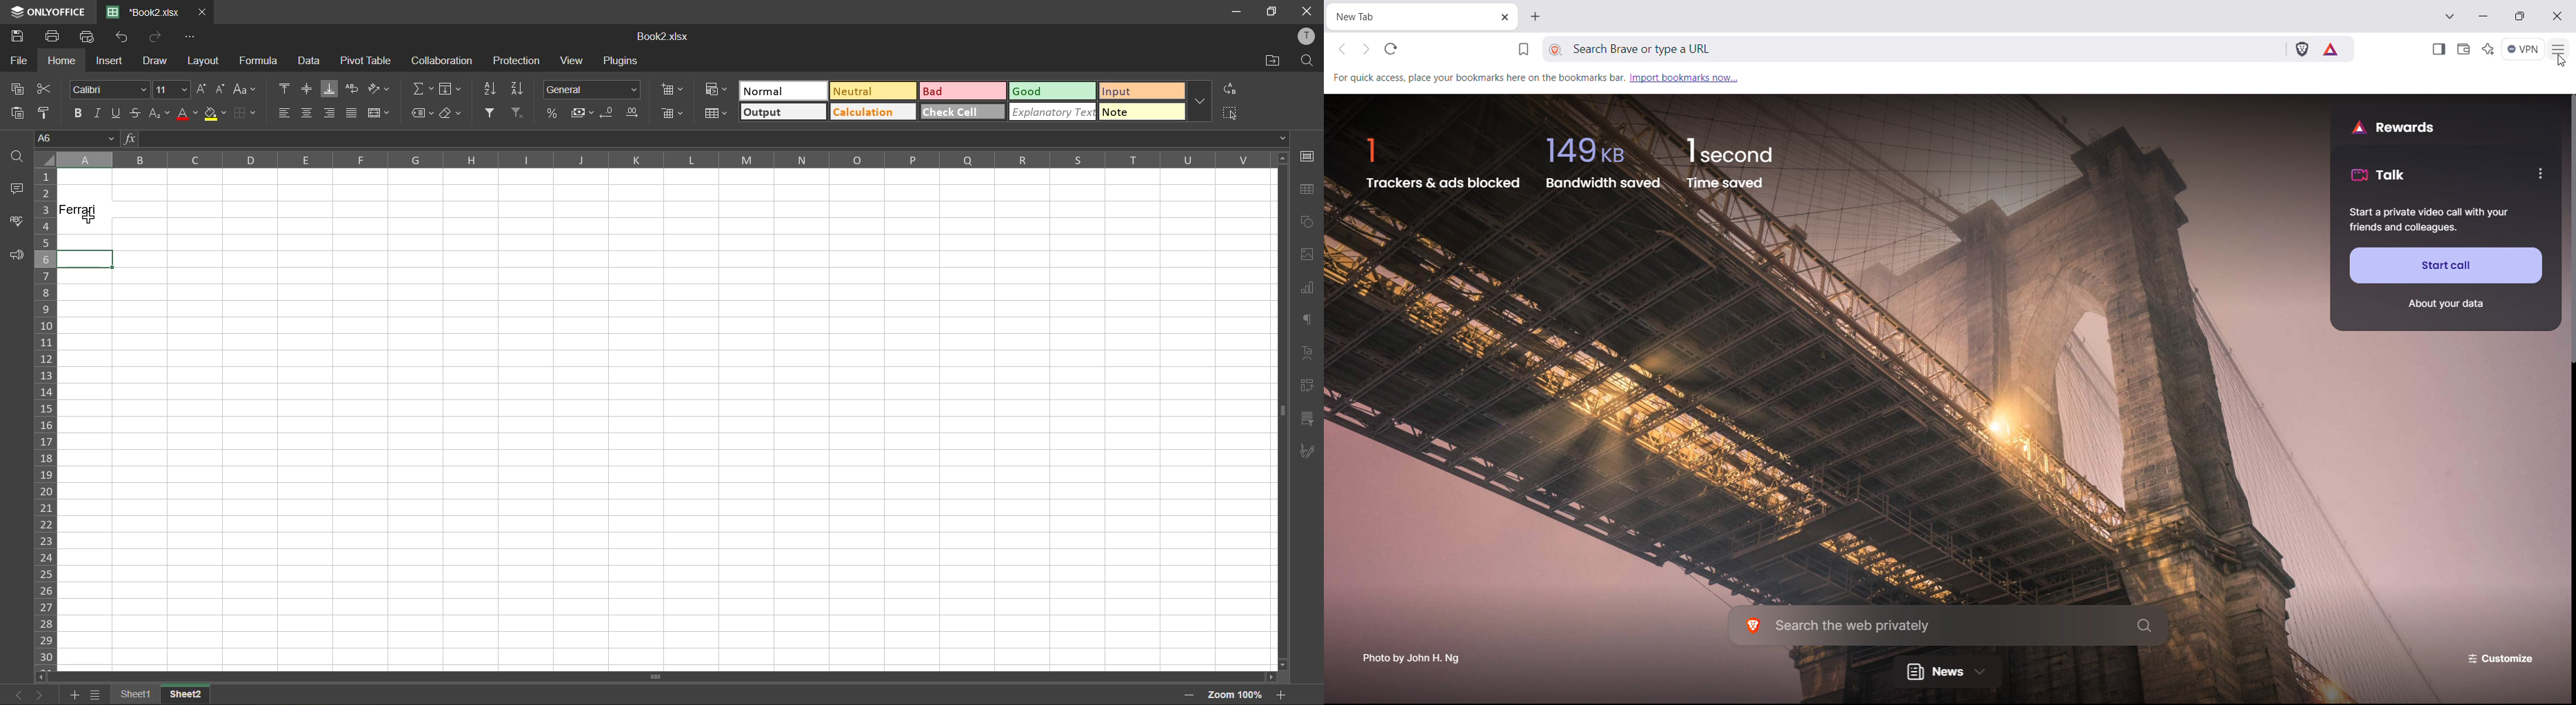 The width and height of the screenshot is (2576, 728). What do you see at coordinates (2536, 170) in the screenshot?
I see `more options` at bounding box center [2536, 170].